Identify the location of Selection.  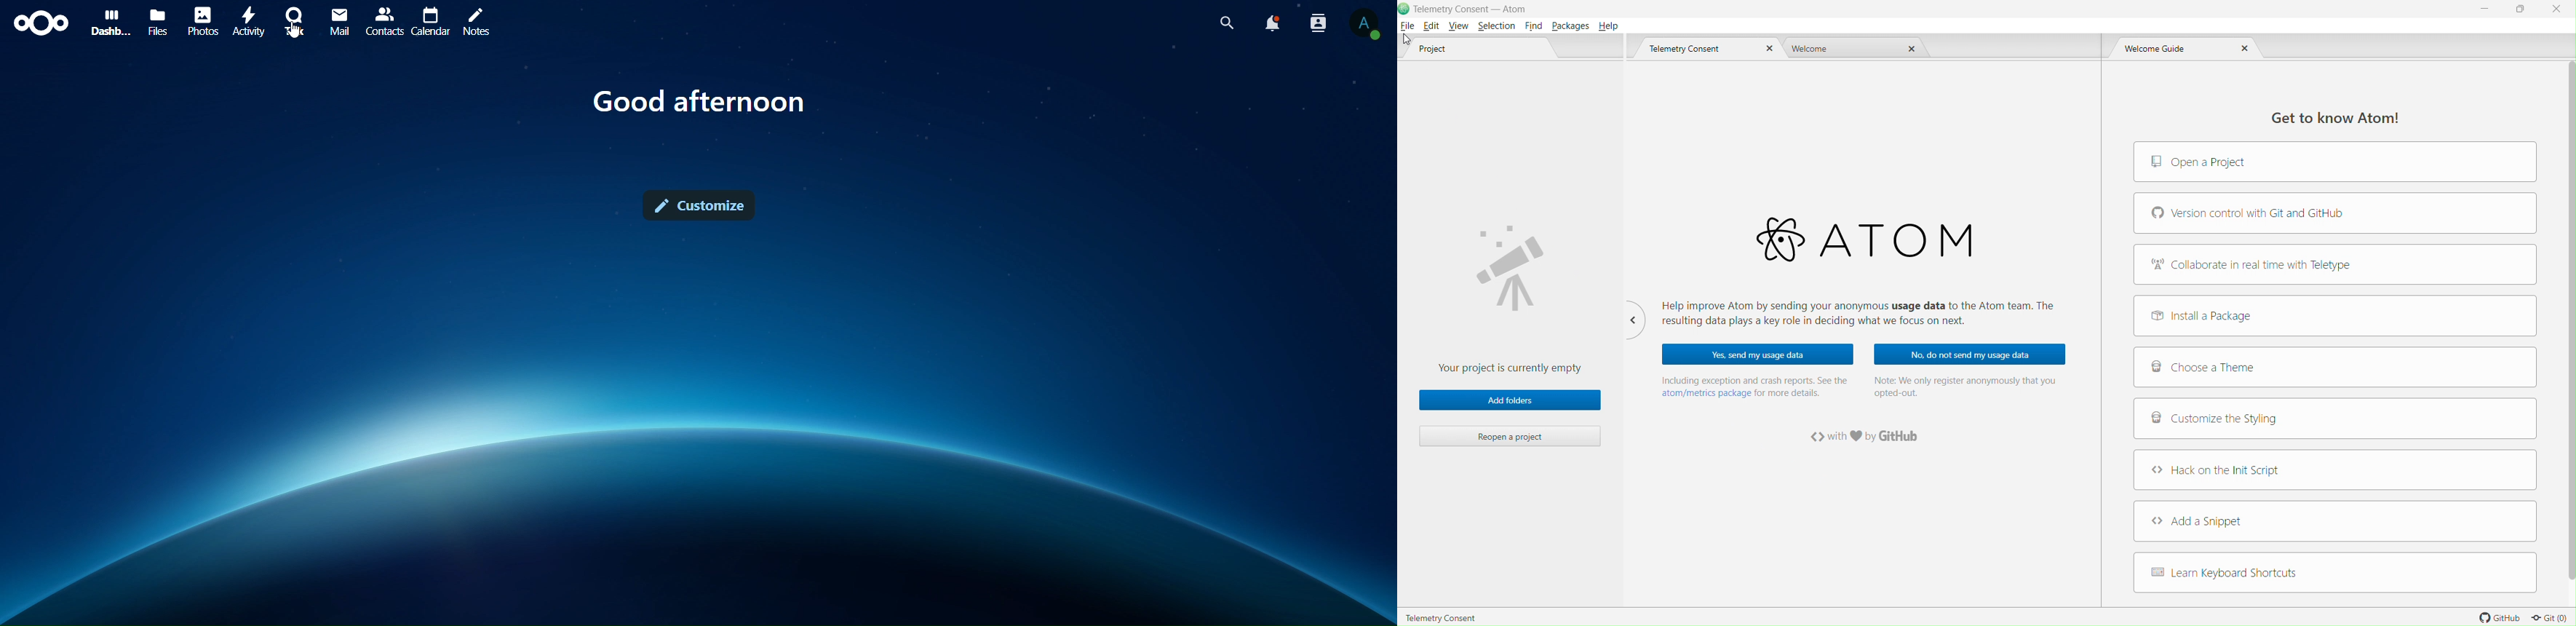
(1496, 25).